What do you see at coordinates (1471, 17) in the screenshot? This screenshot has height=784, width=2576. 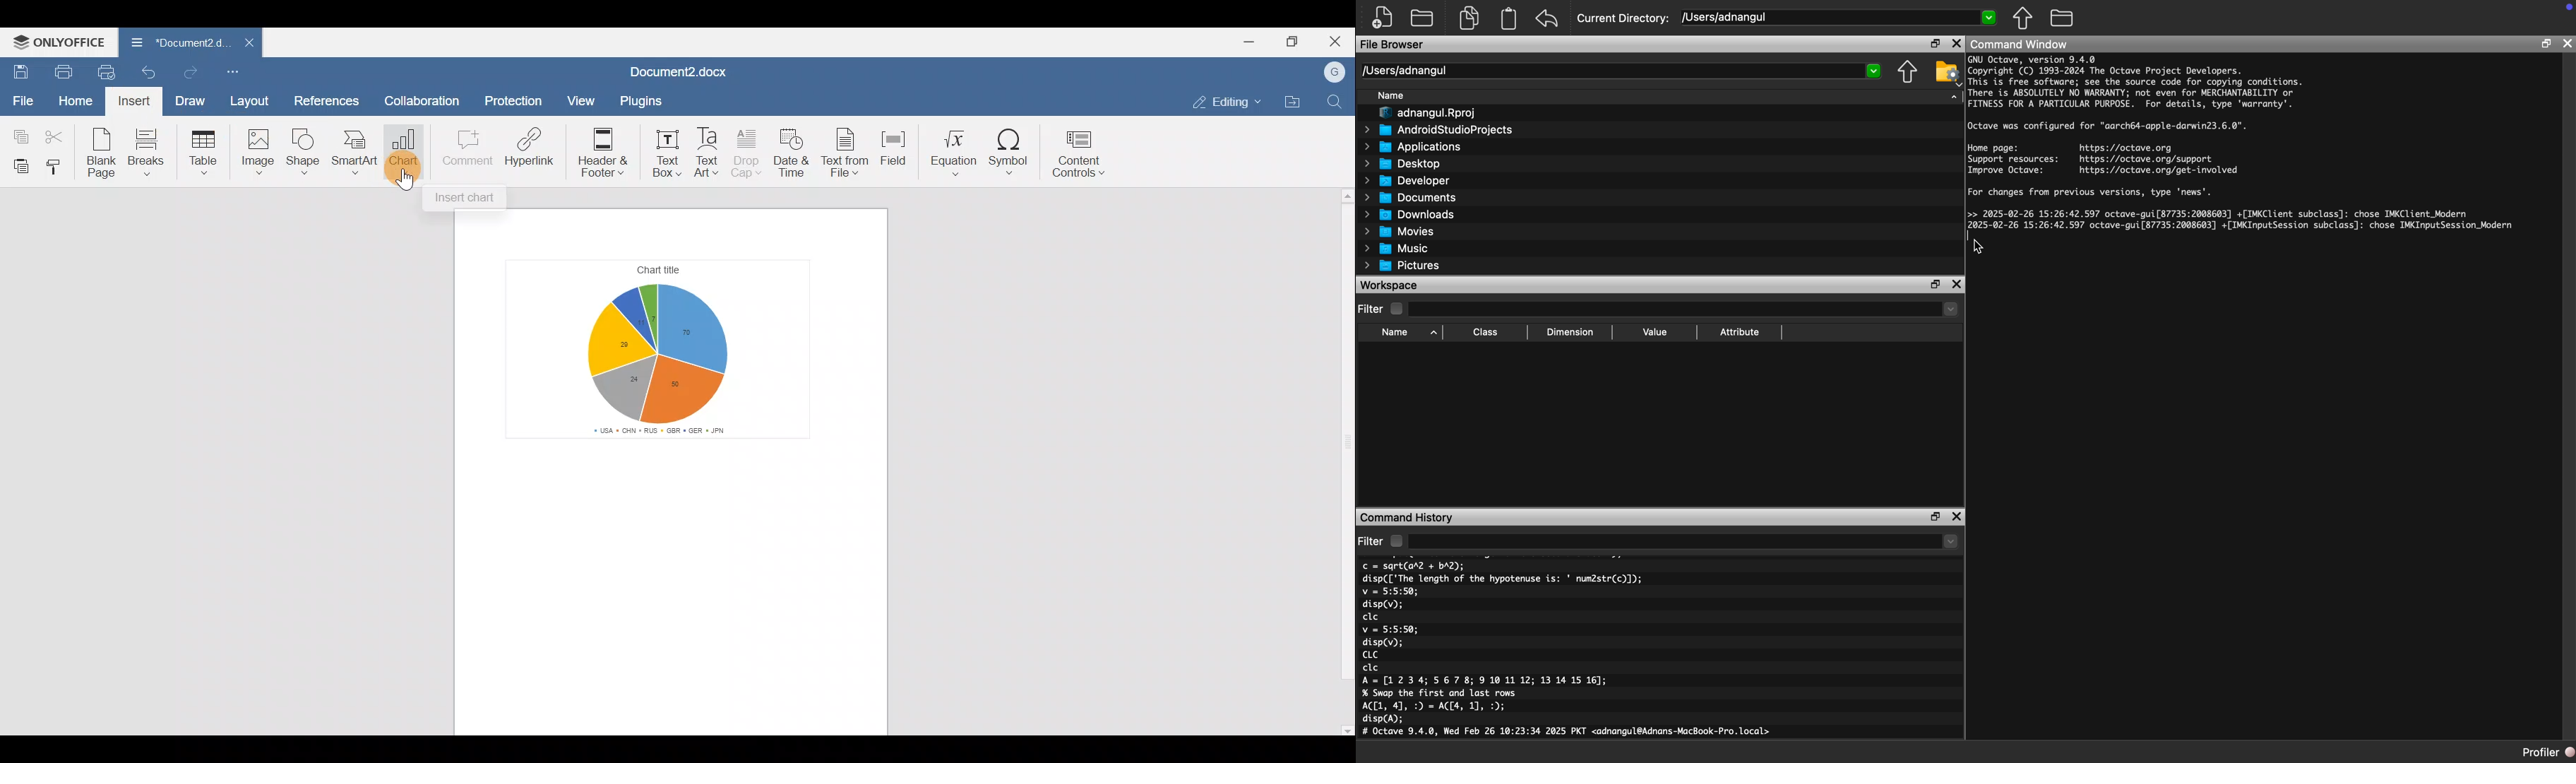 I see `Copy` at bounding box center [1471, 17].